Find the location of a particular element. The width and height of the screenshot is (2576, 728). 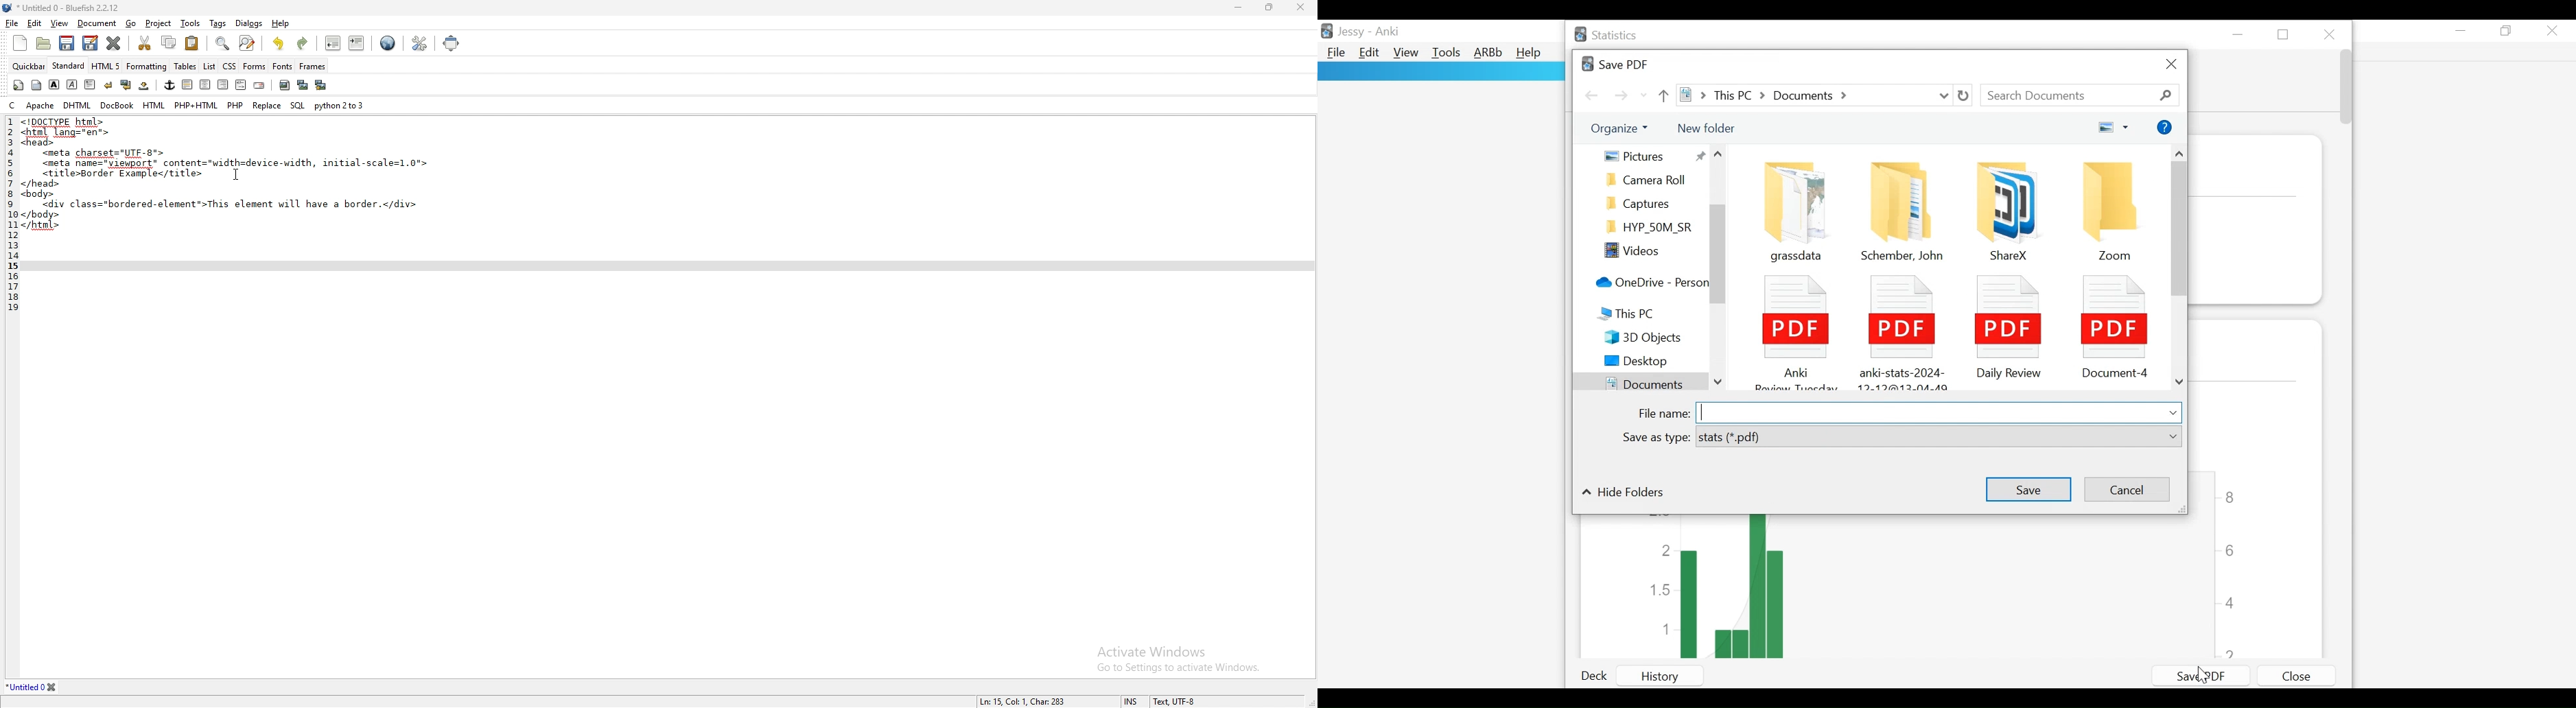

sql is located at coordinates (298, 106).